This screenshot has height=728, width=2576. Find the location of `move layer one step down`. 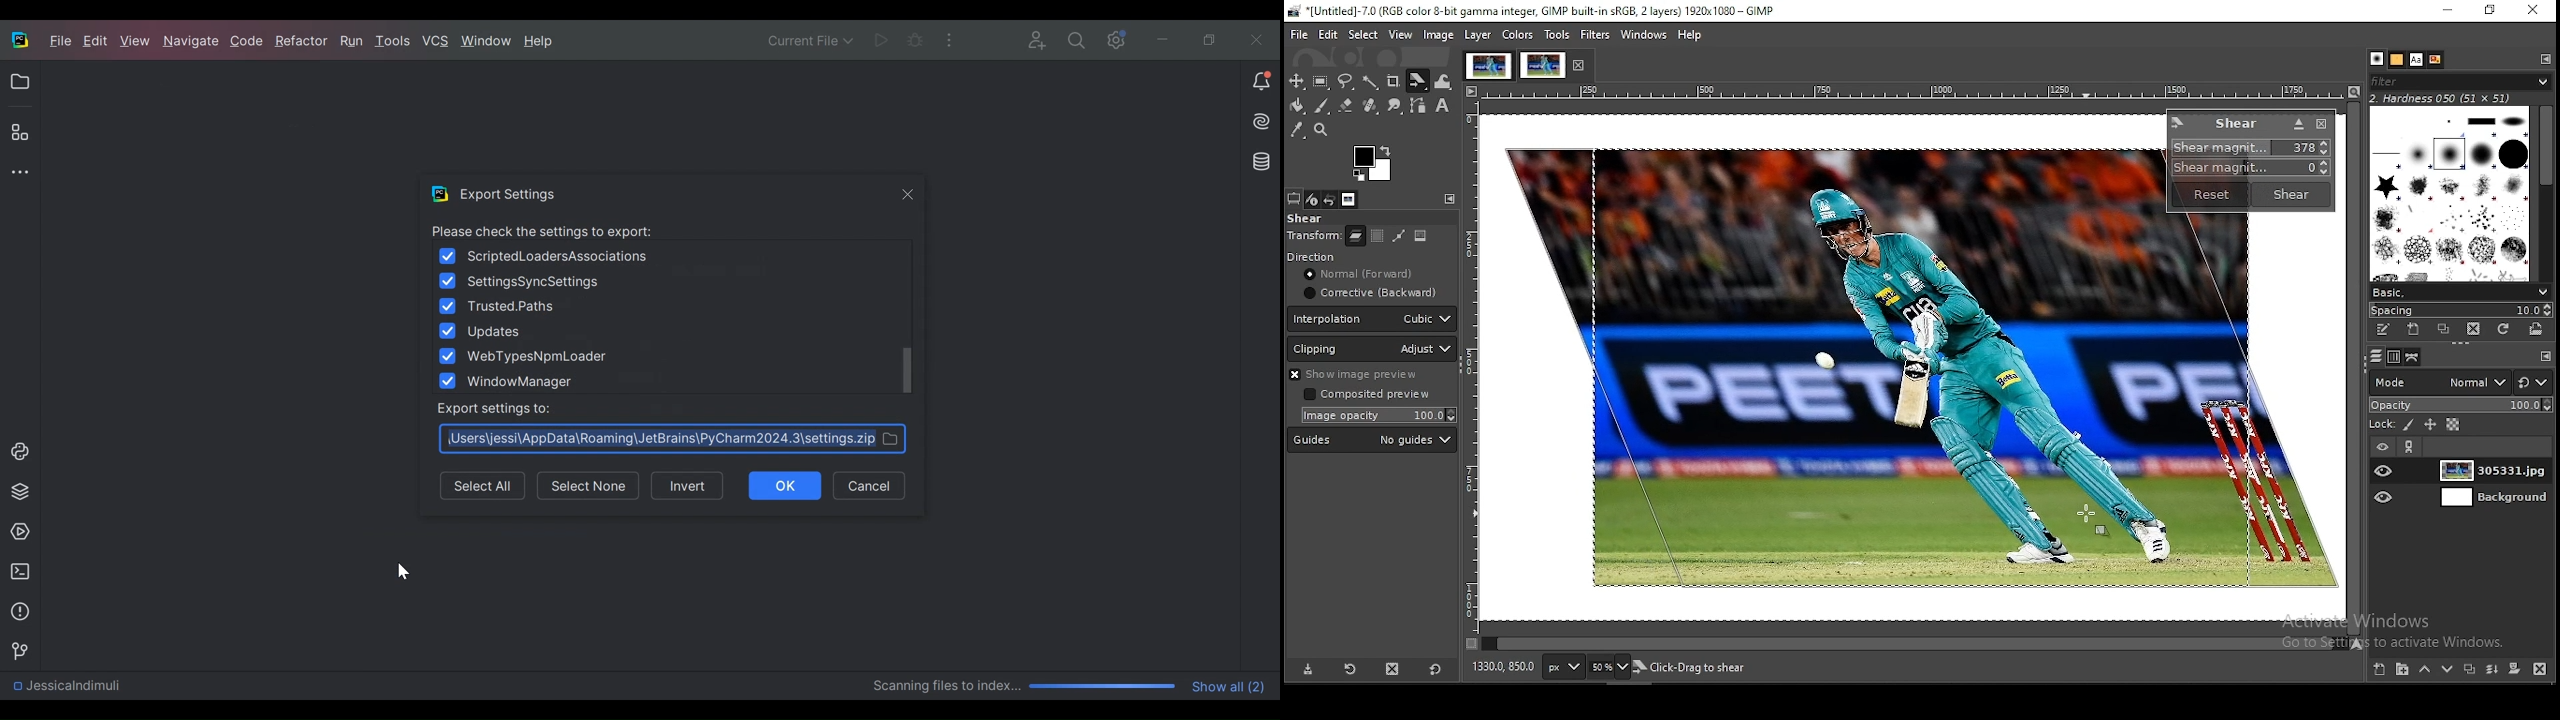

move layer one step down is located at coordinates (2449, 670).